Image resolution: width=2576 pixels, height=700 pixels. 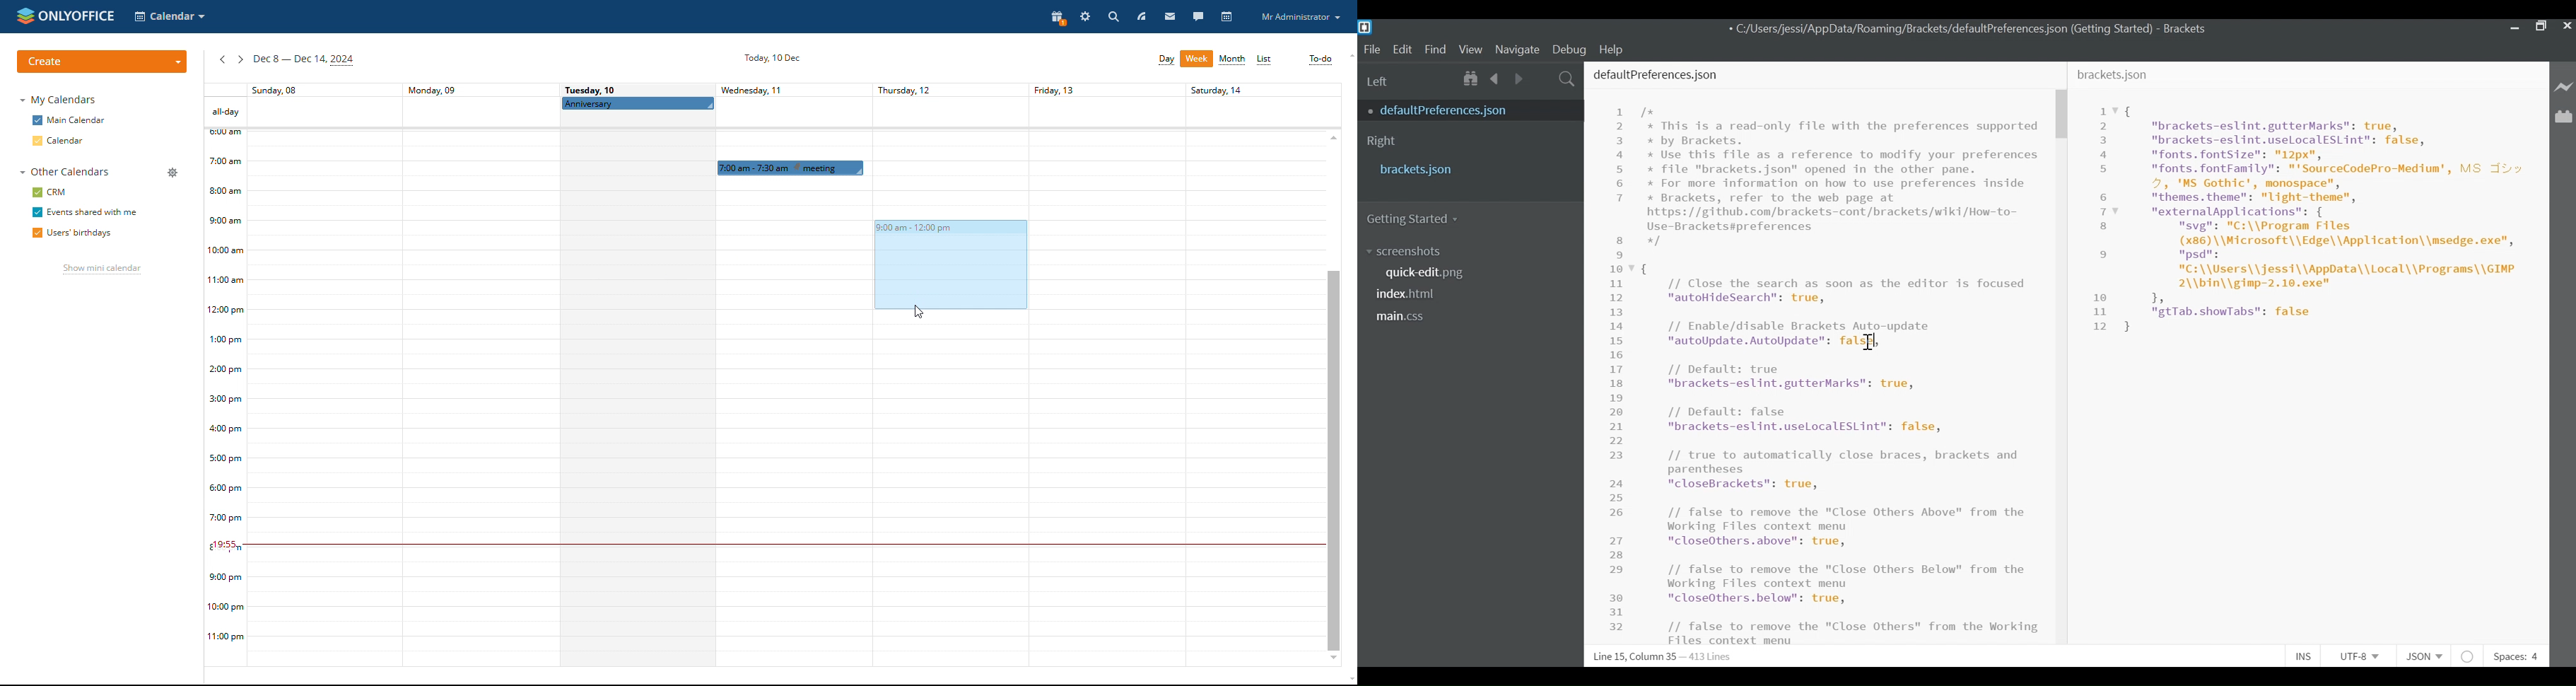 What do you see at coordinates (36, 212) in the screenshot?
I see `checkbox` at bounding box center [36, 212].